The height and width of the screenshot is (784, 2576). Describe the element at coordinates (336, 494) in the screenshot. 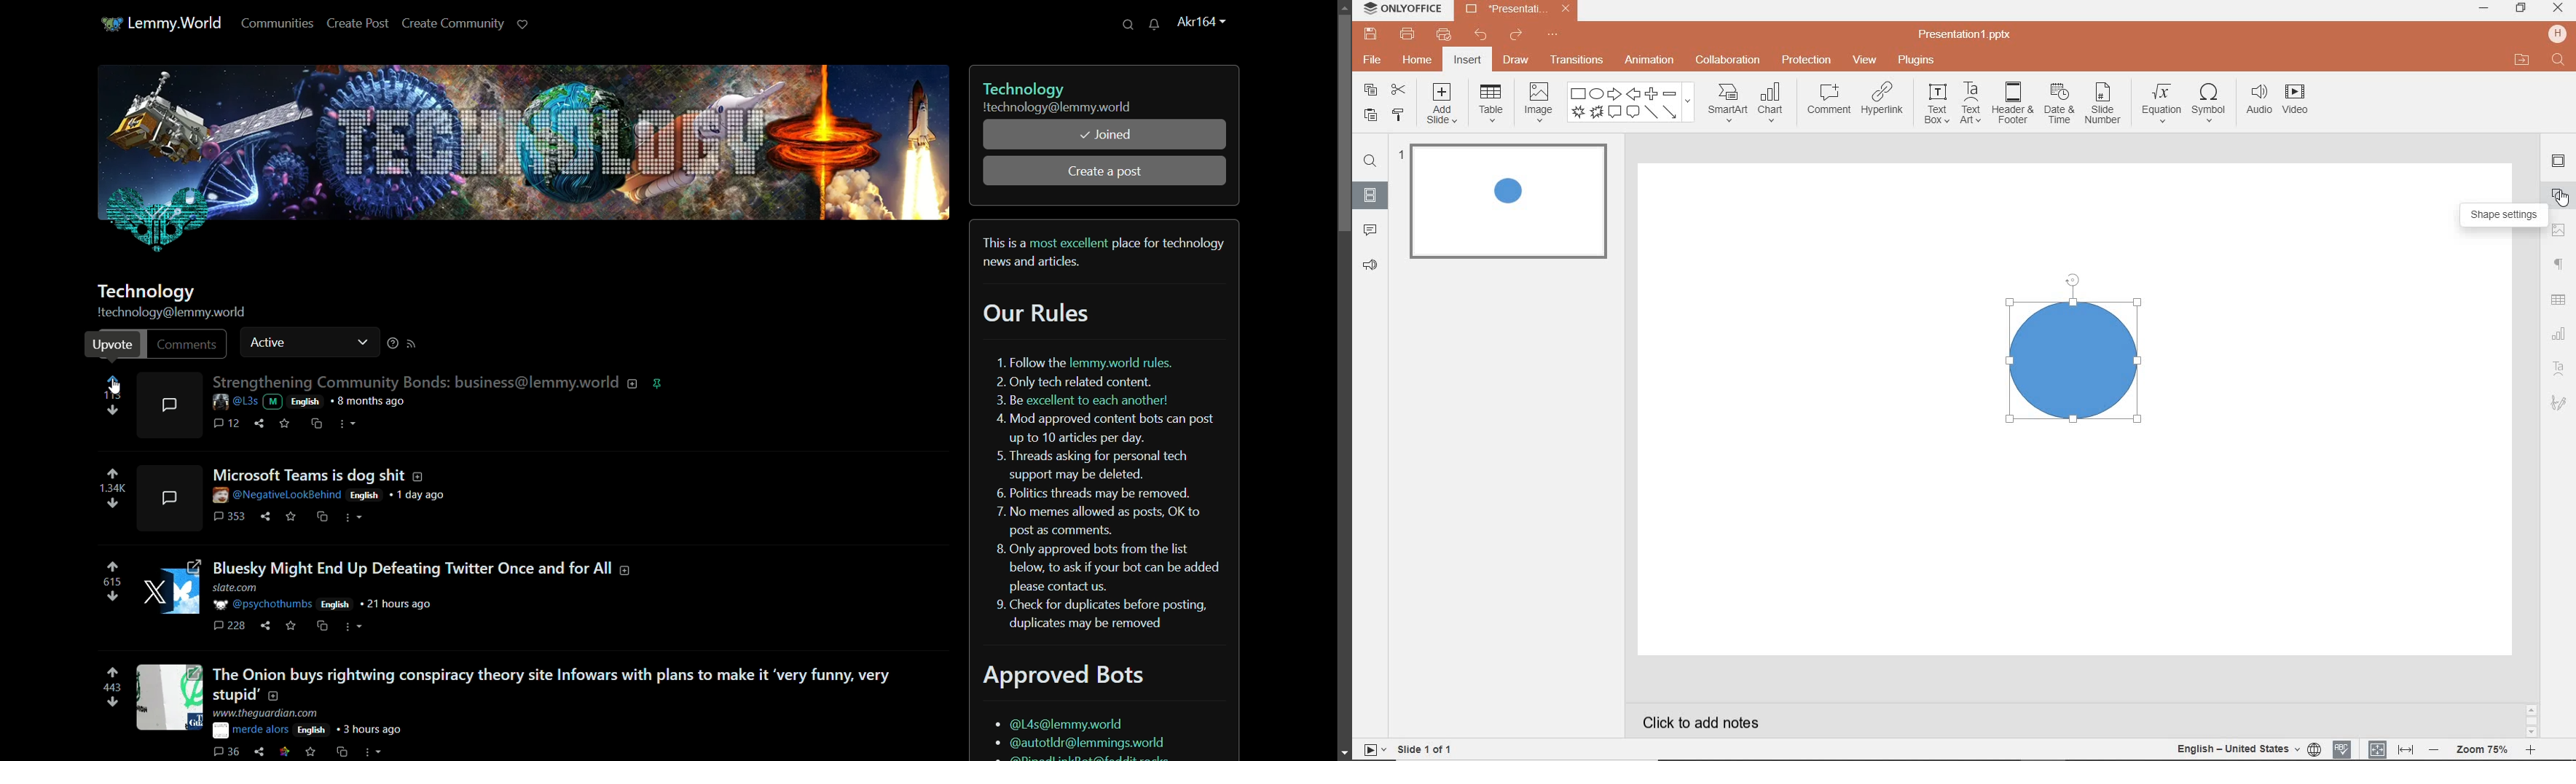

I see `post details` at that location.